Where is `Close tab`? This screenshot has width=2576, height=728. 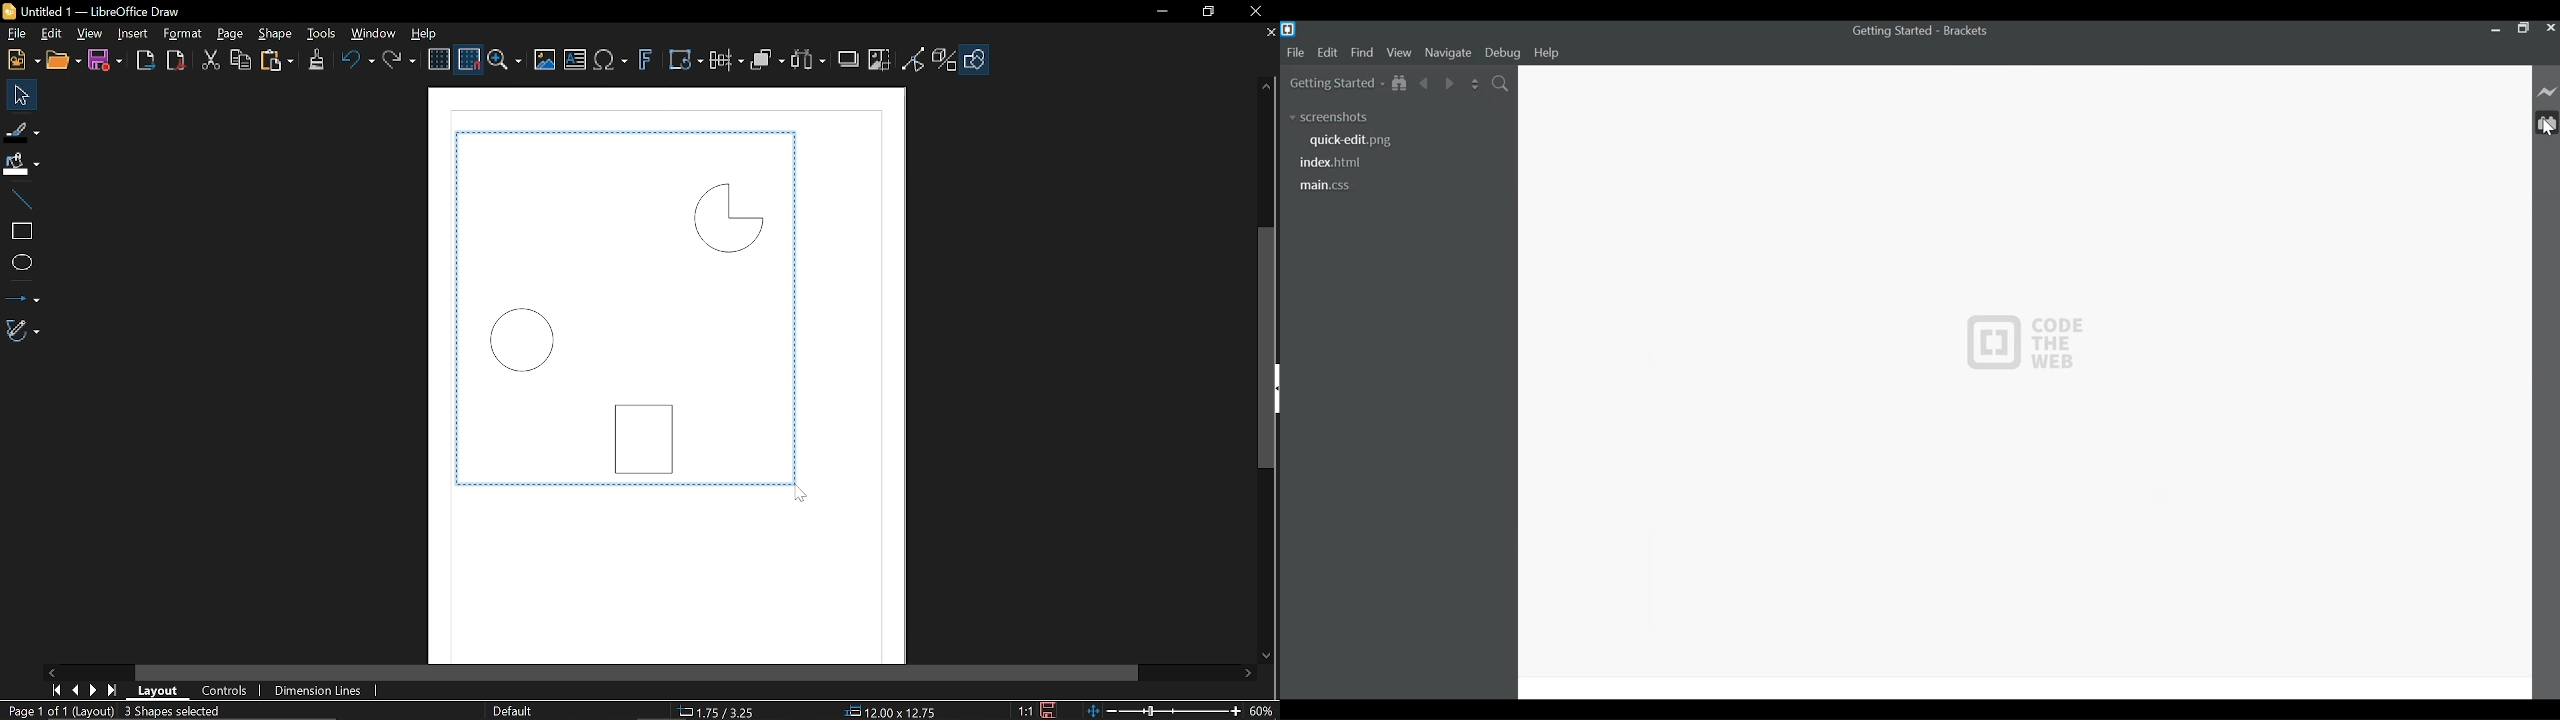 Close tab is located at coordinates (1287, 34).